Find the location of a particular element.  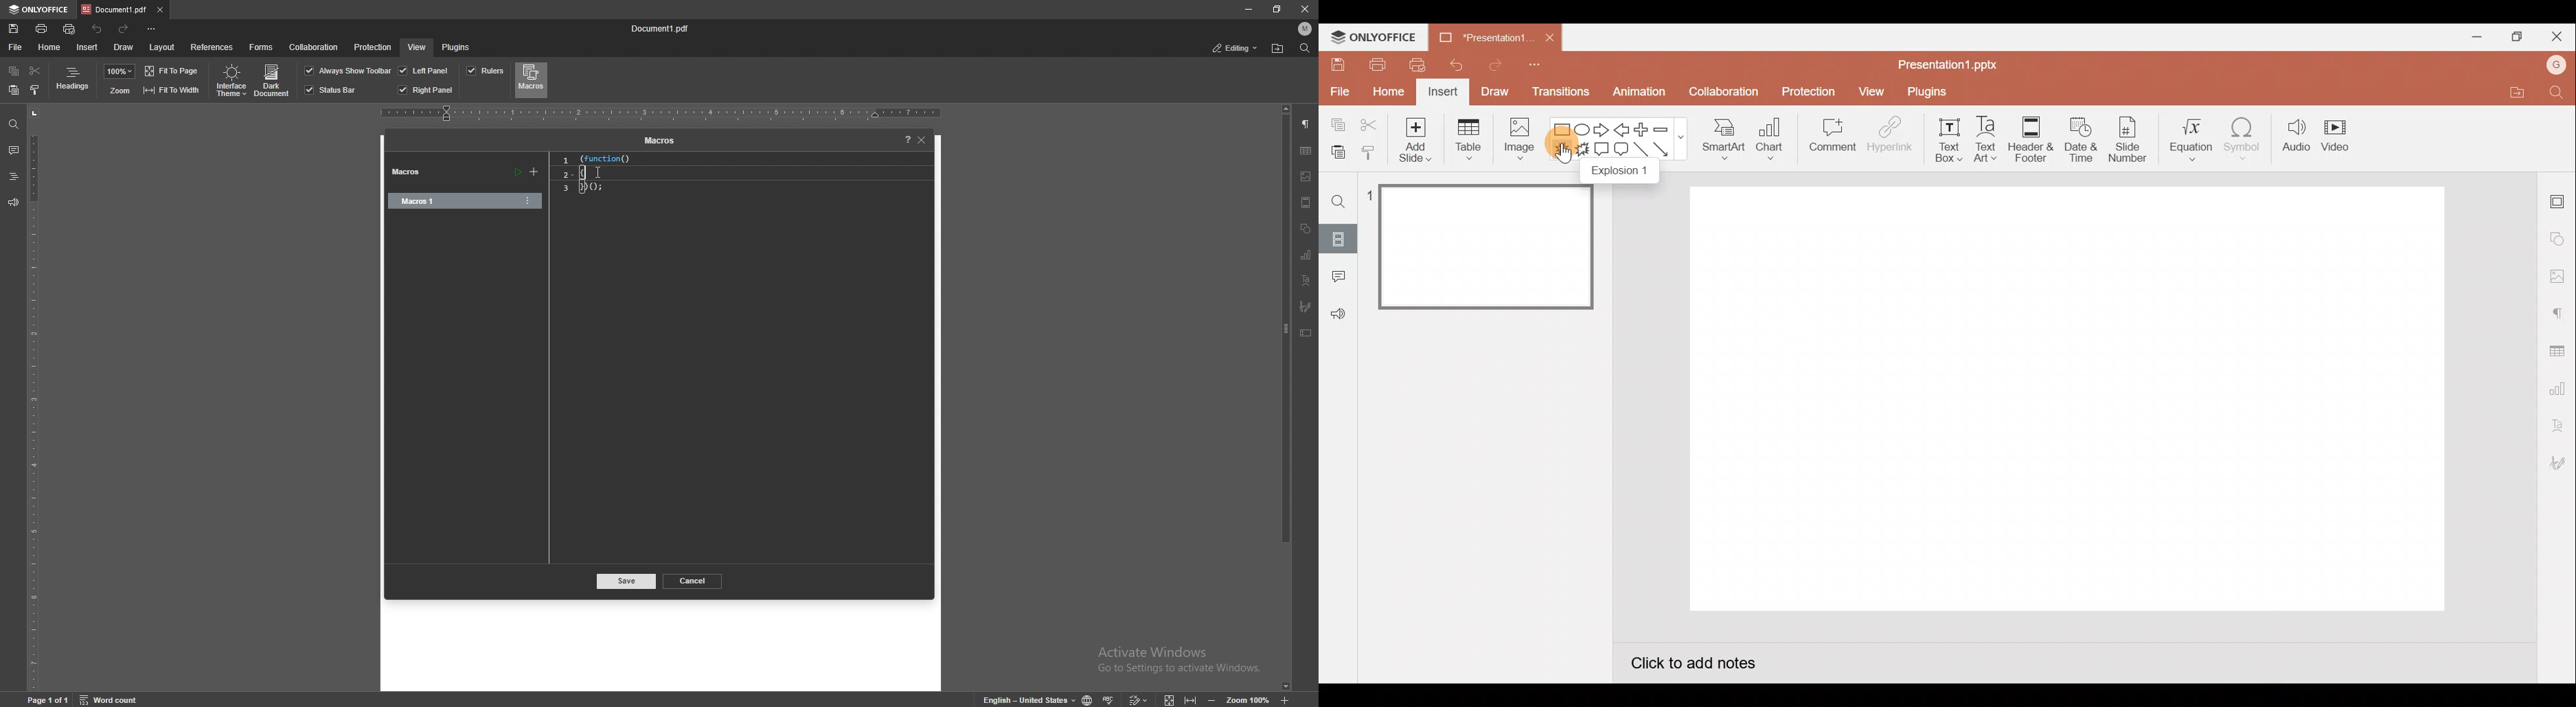

image is located at coordinates (1306, 176).